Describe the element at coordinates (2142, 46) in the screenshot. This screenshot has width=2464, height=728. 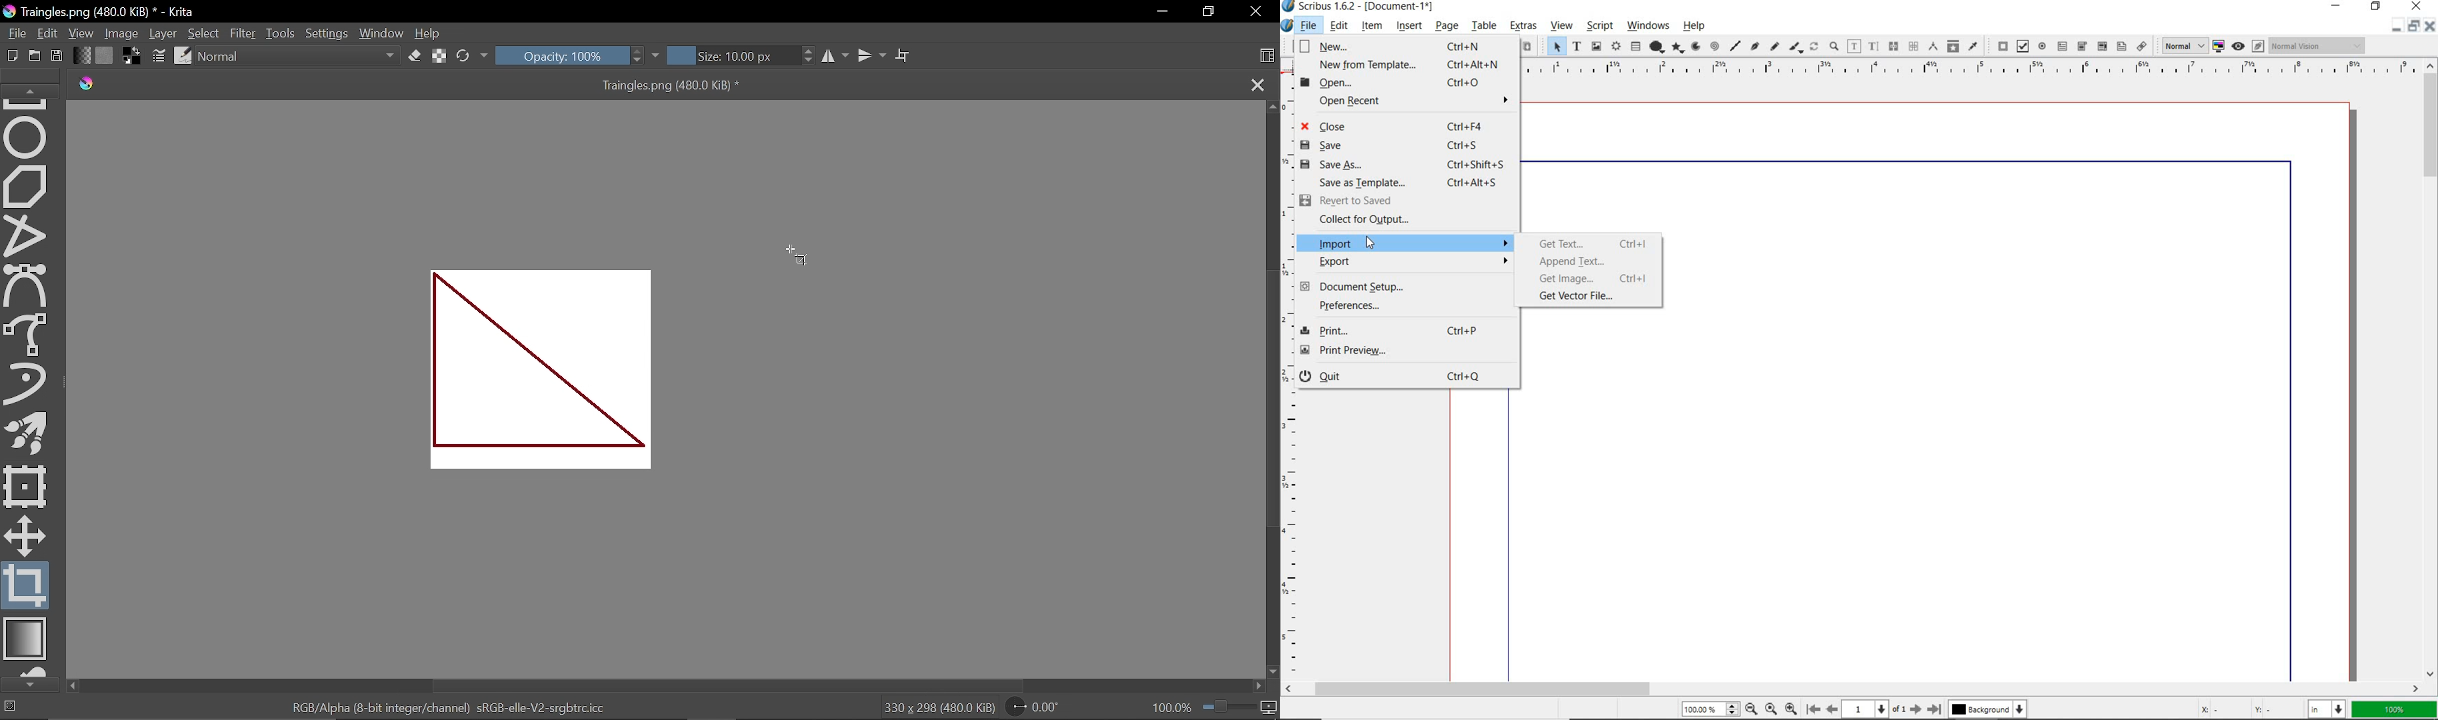
I see `link annotation` at that location.